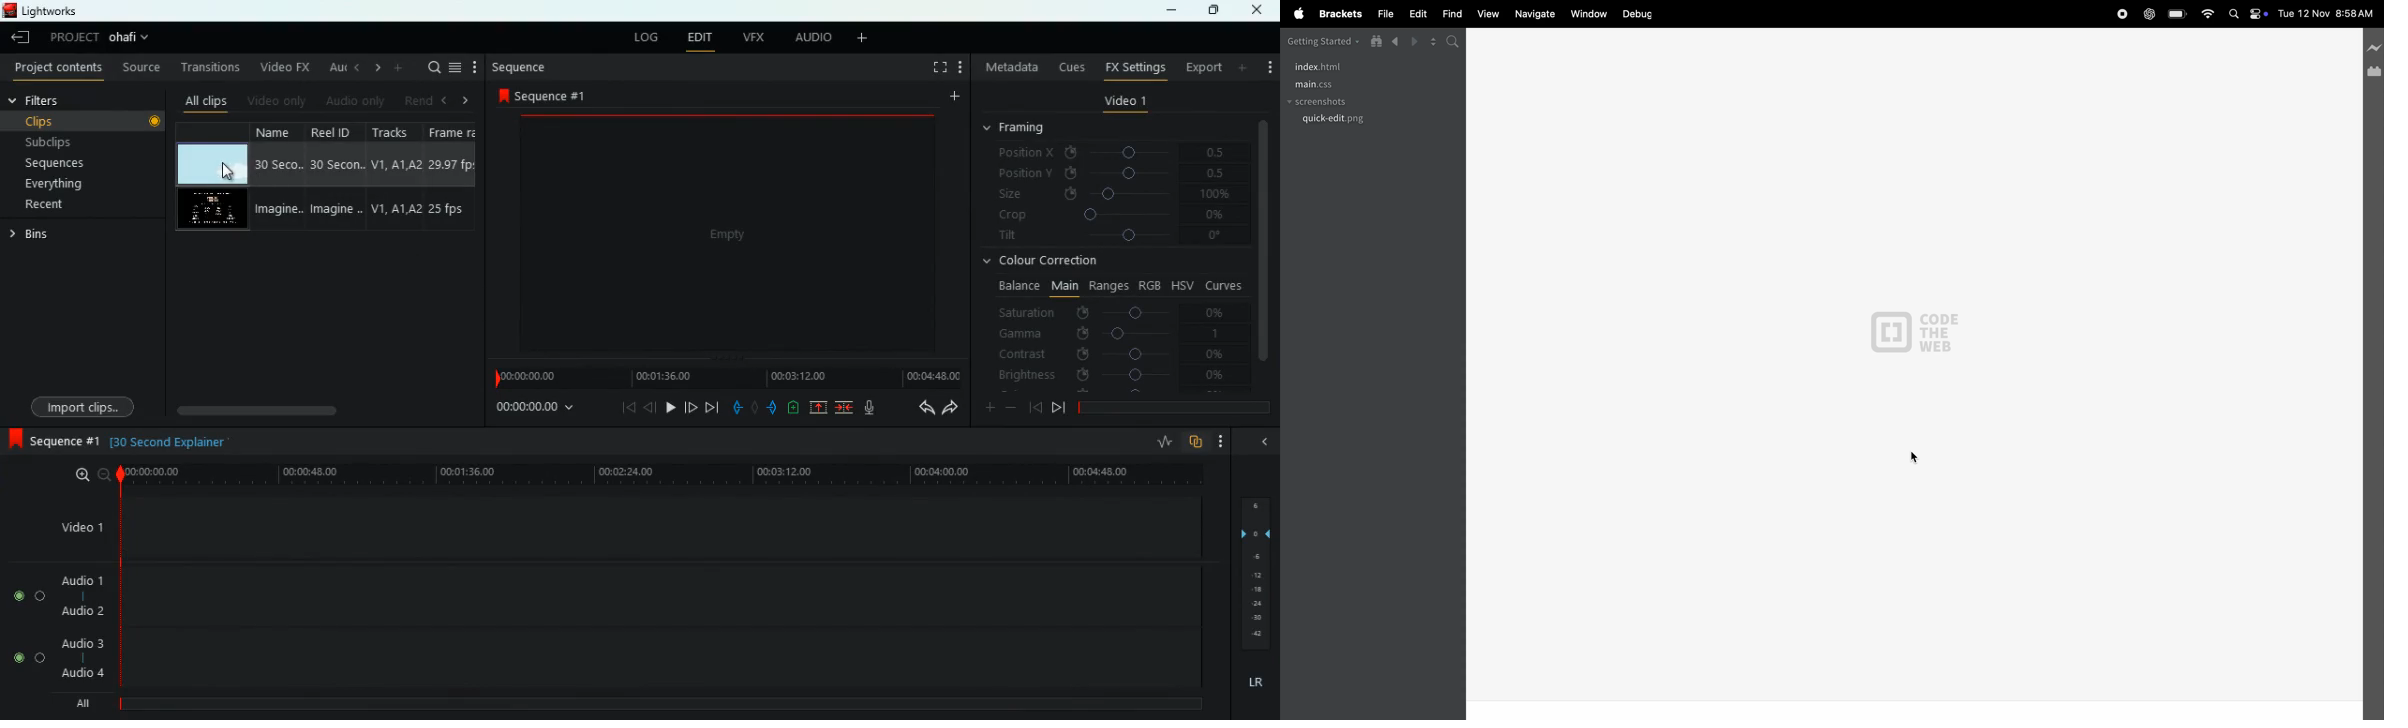 This screenshot has height=728, width=2408. What do you see at coordinates (281, 134) in the screenshot?
I see `name` at bounding box center [281, 134].